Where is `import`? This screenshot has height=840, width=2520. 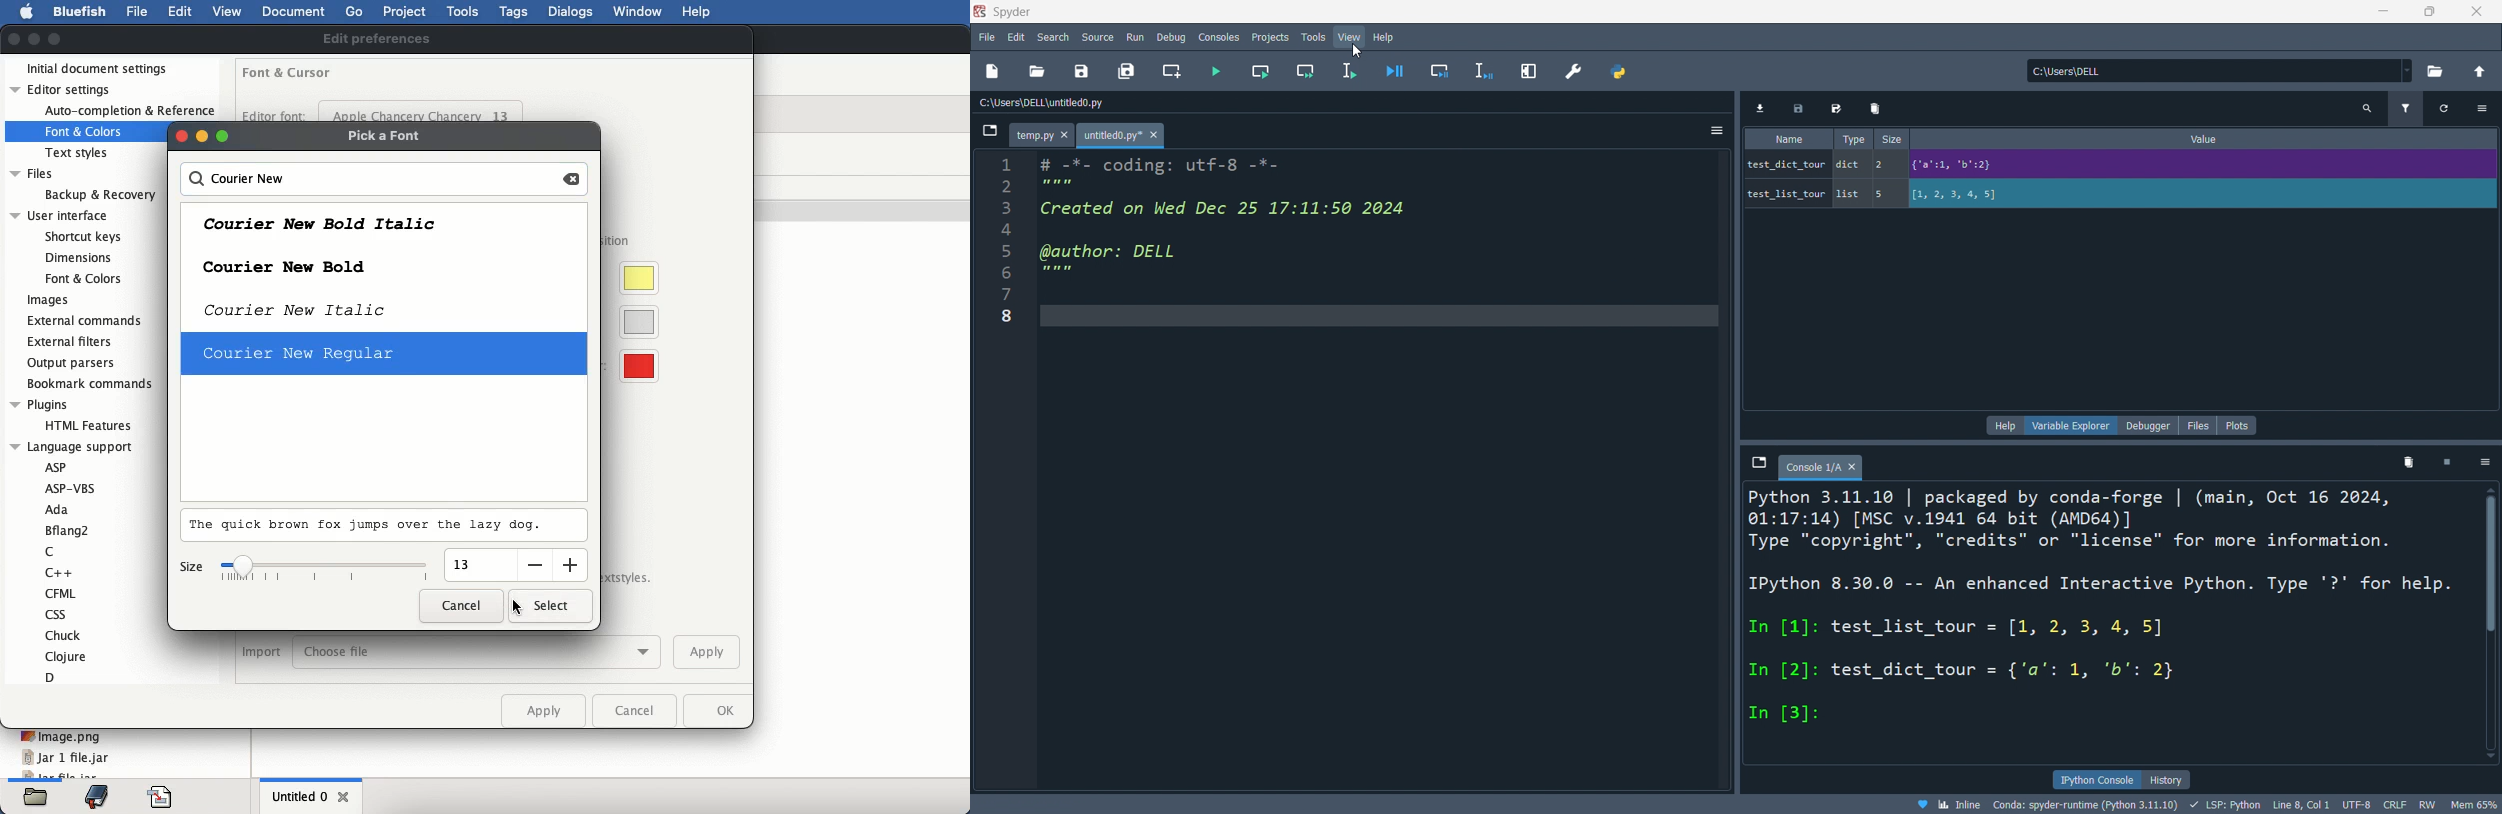 import is located at coordinates (262, 652).